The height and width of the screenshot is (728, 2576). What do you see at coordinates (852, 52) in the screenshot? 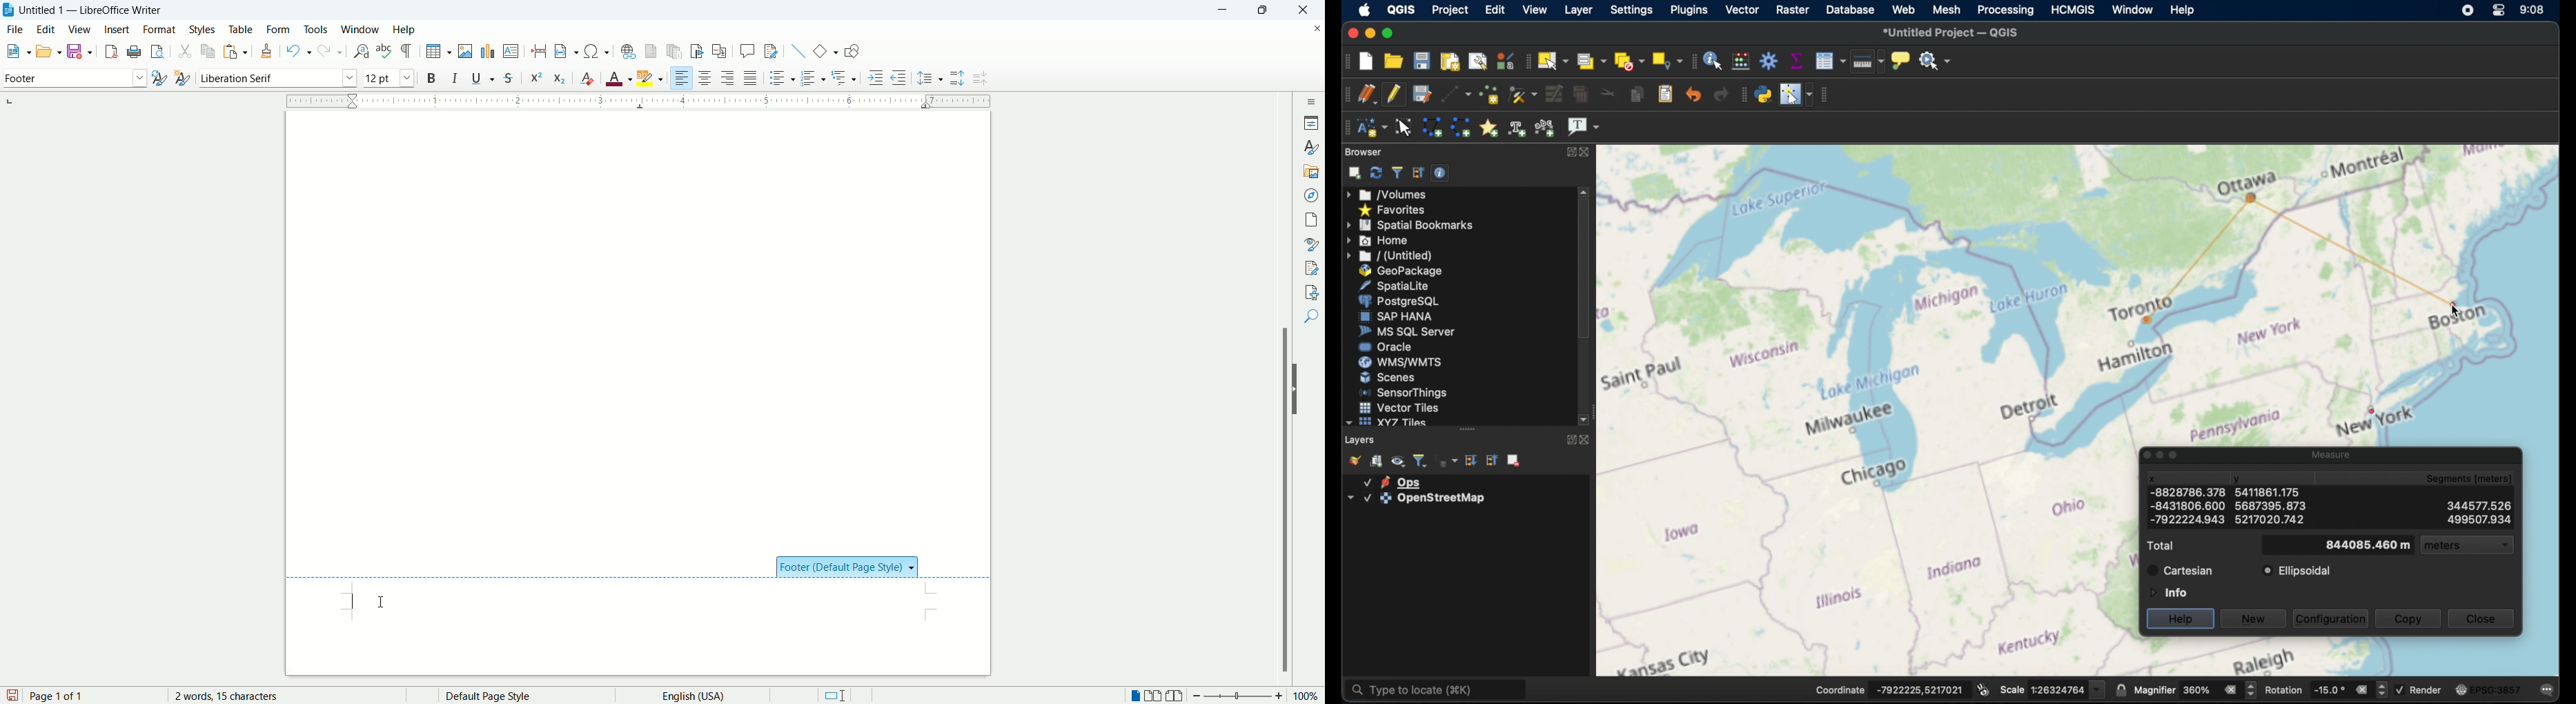
I see `show draw functions` at bounding box center [852, 52].